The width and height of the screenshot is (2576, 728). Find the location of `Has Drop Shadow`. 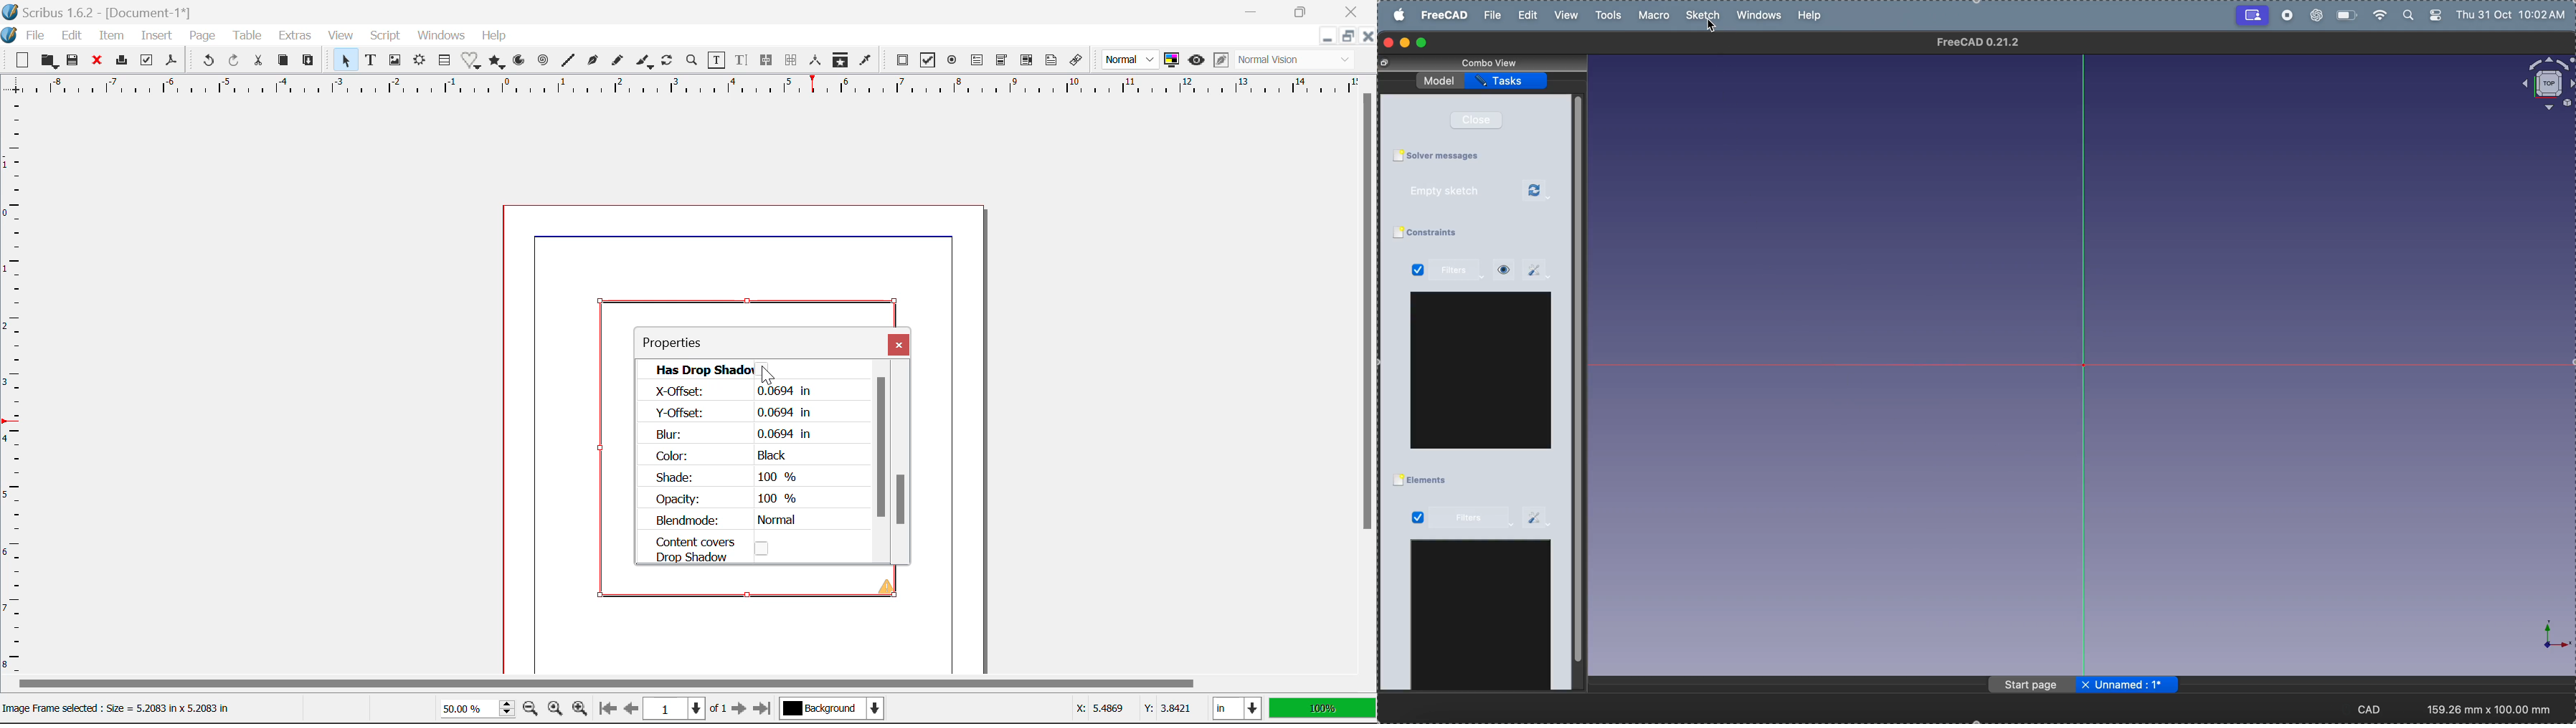

Has Drop Shadow is located at coordinates (754, 368).